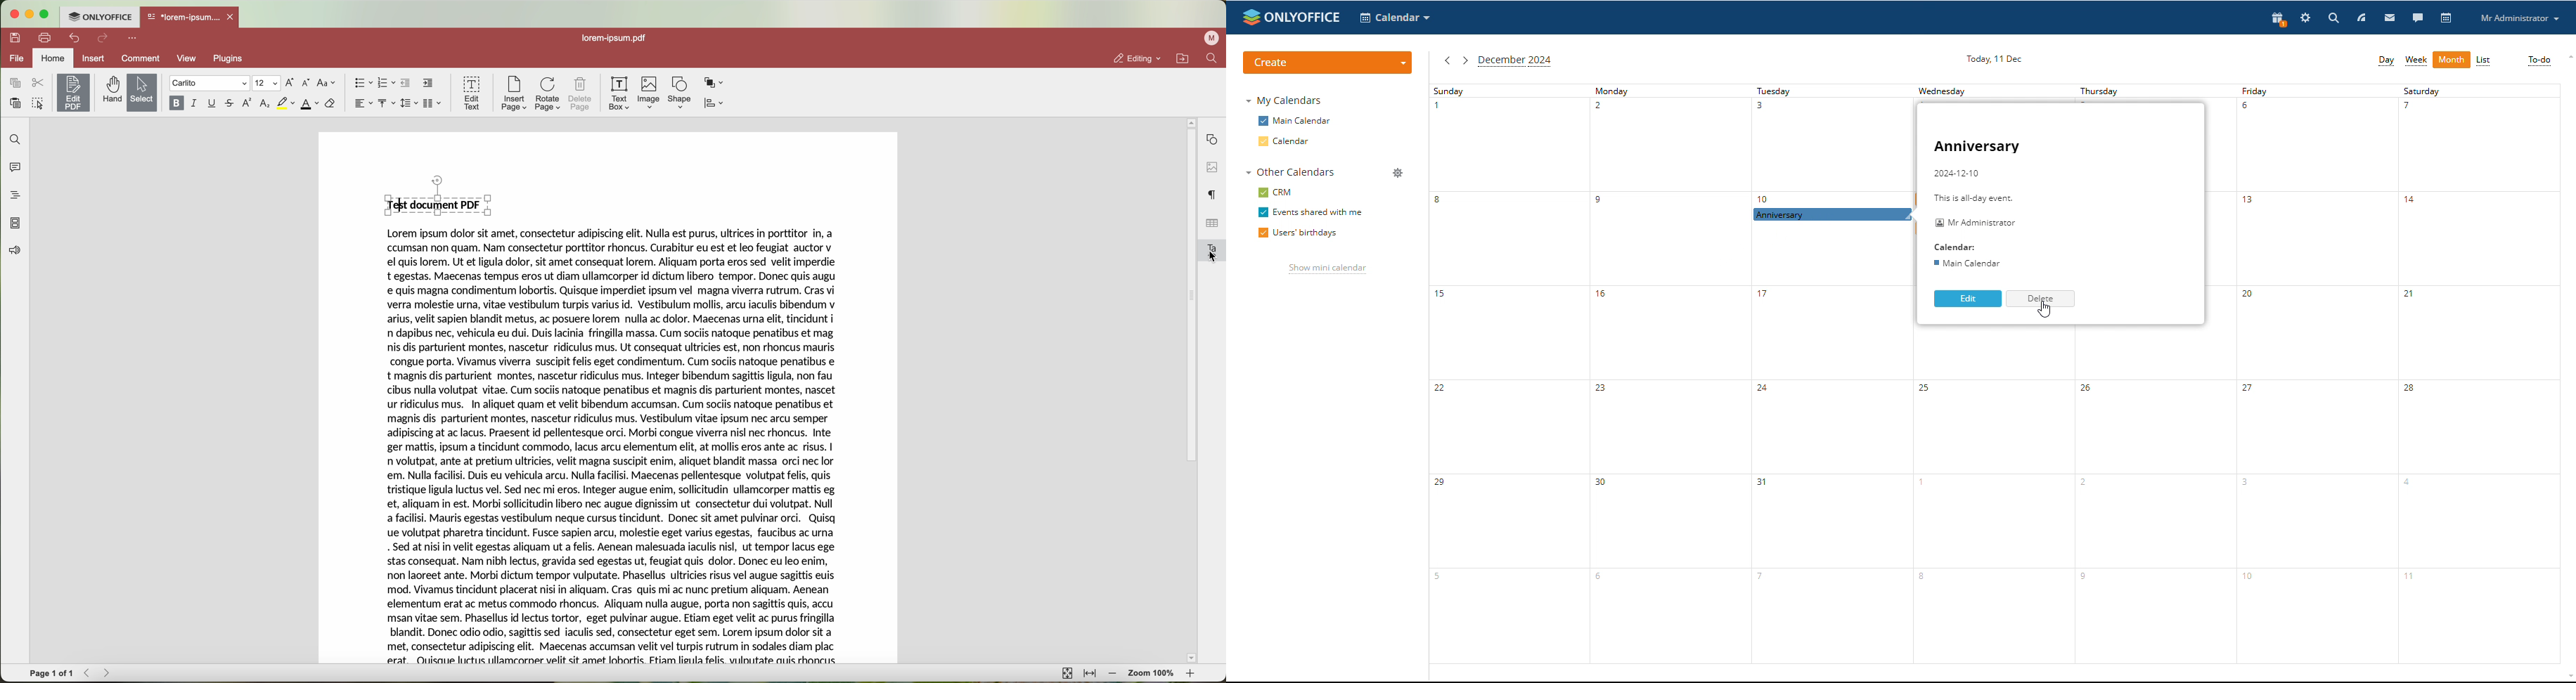 The width and height of the screenshot is (2576, 700). I want to click on saturday, so click(2479, 373).